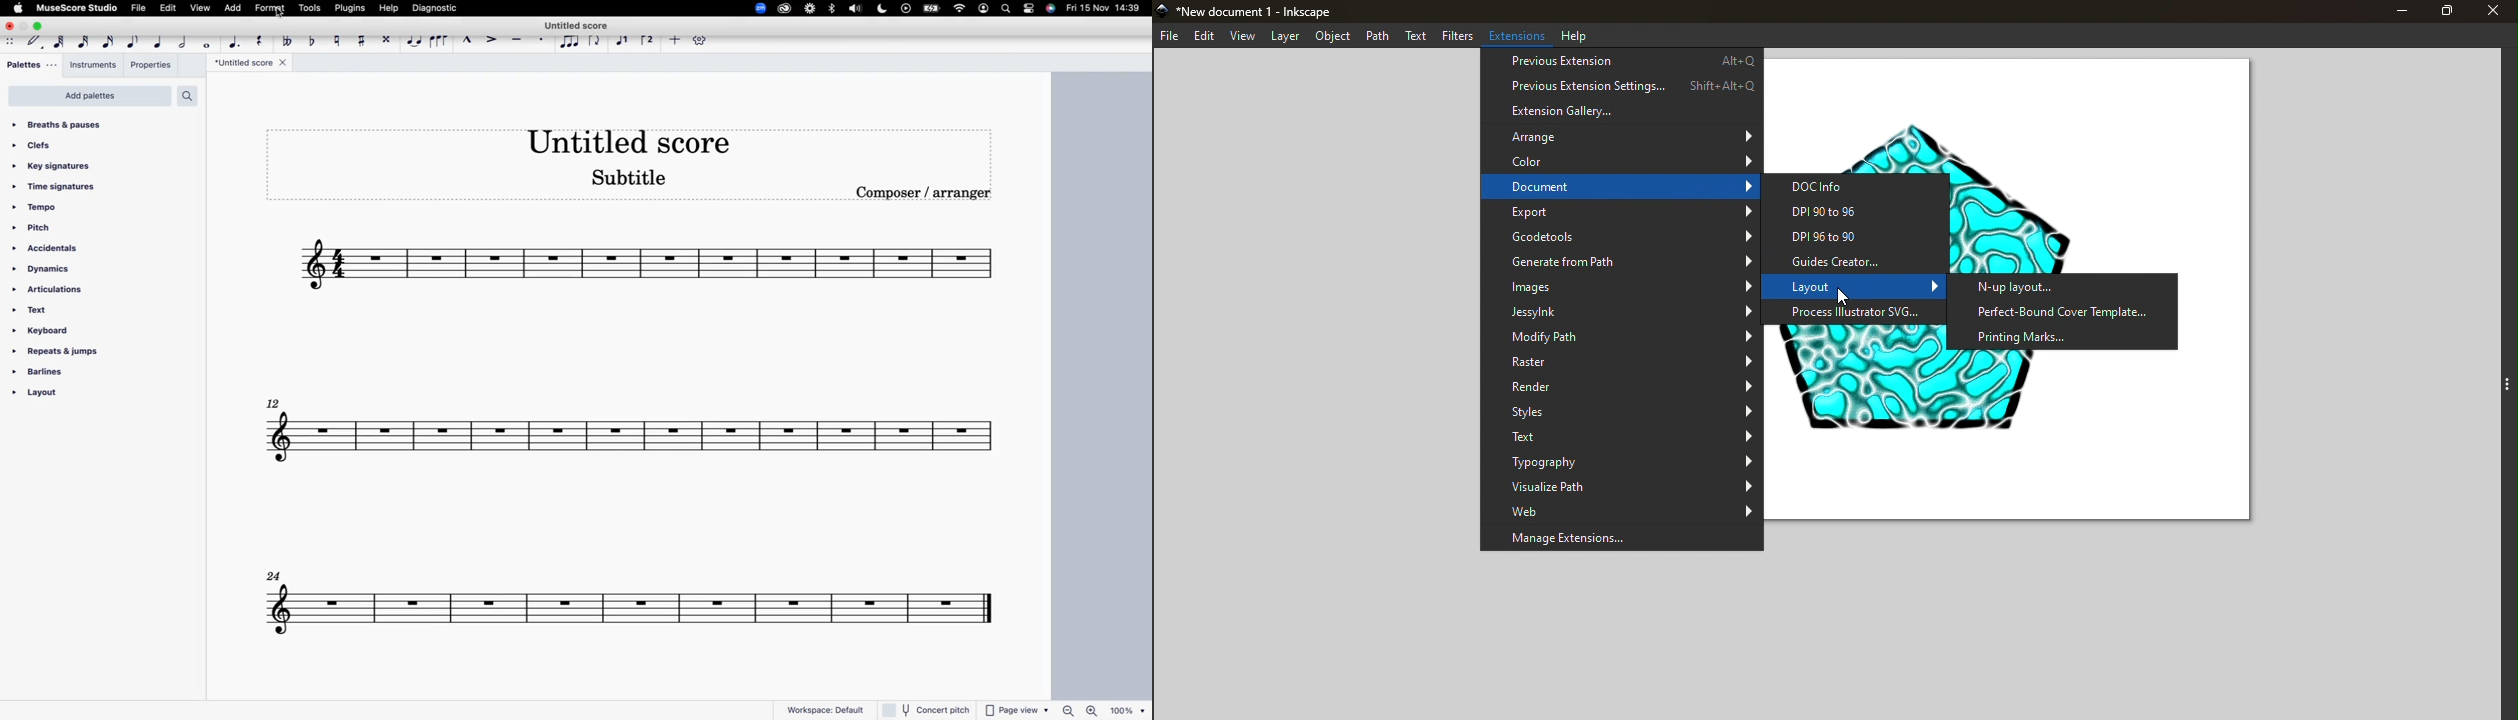 This screenshot has width=2520, height=728. What do you see at coordinates (1840, 298) in the screenshot?
I see `cursor` at bounding box center [1840, 298].